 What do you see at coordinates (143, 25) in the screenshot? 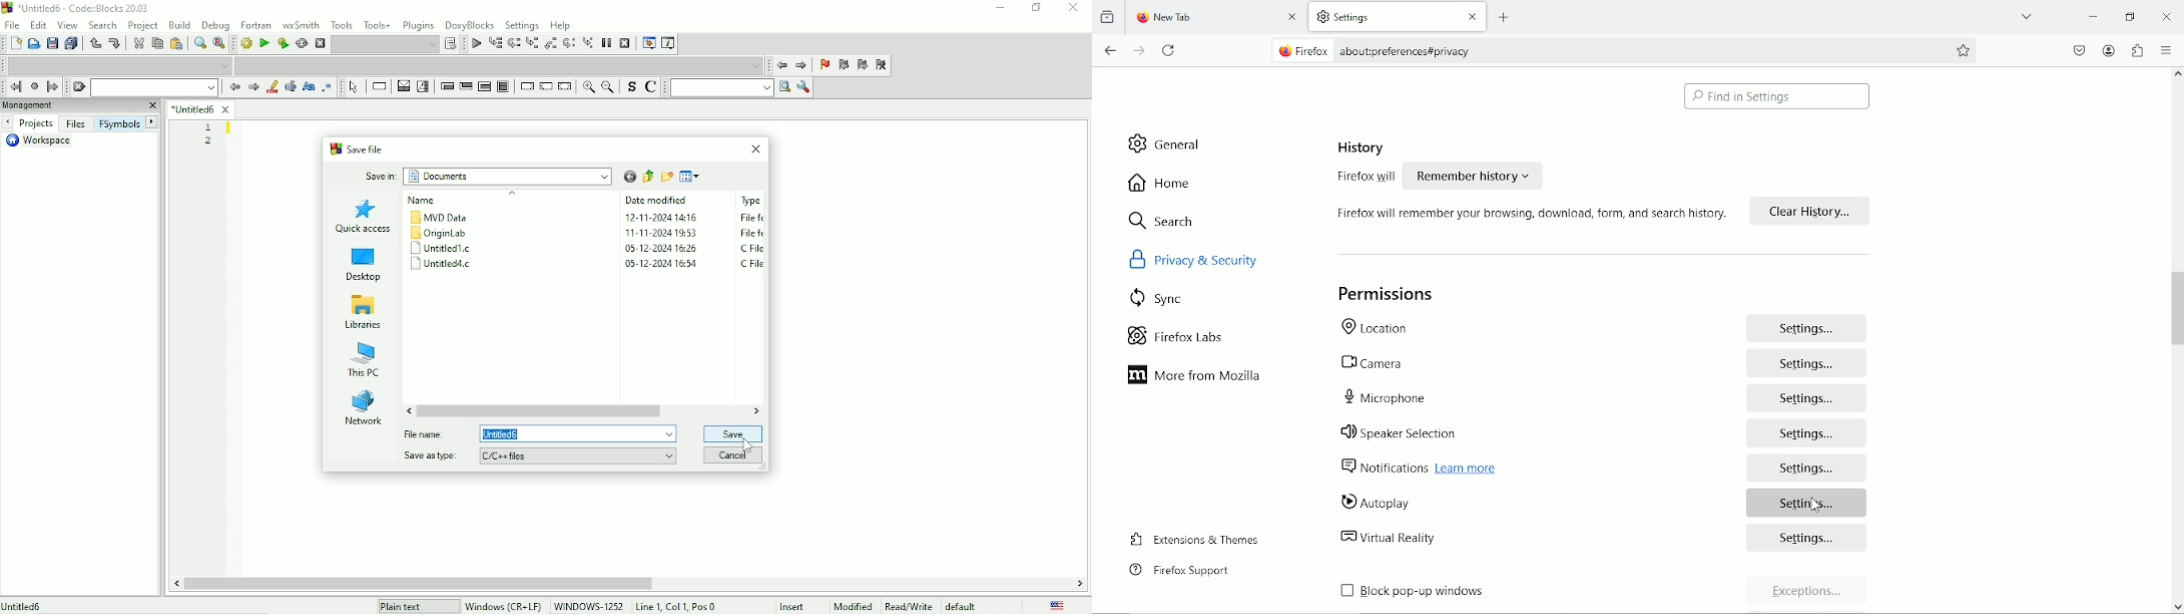
I see `Project` at bounding box center [143, 25].